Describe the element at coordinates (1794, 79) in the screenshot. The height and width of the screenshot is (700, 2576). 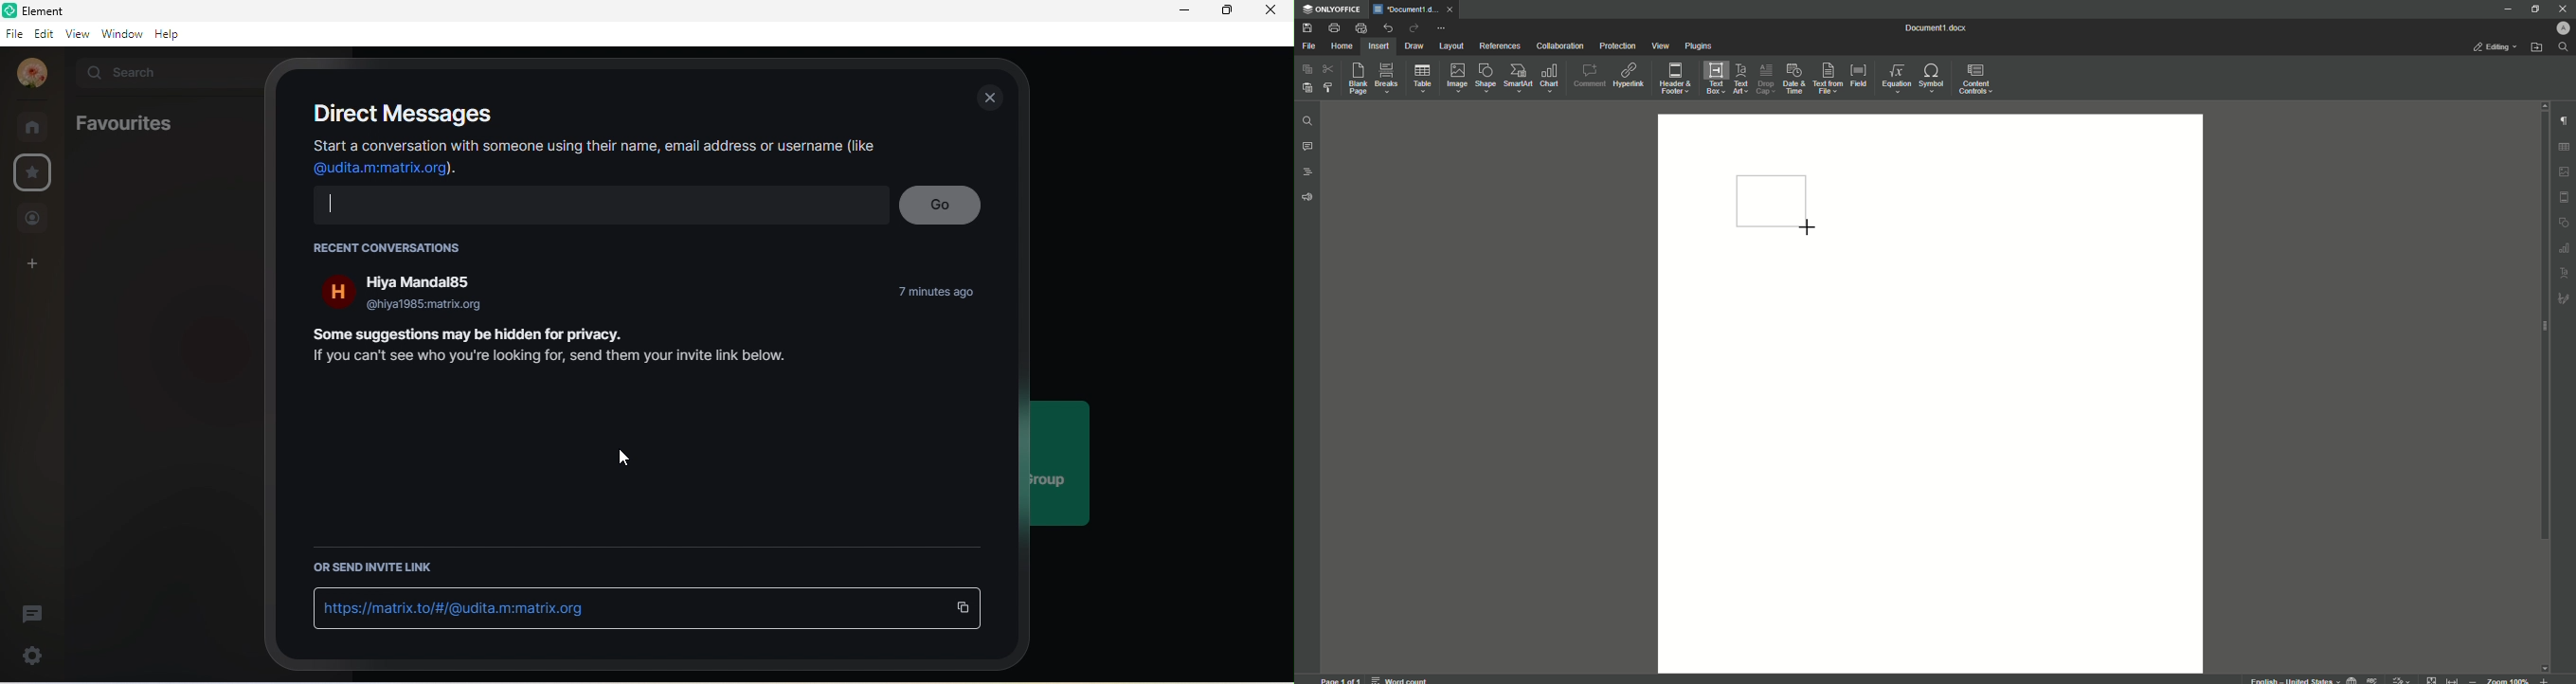
I see `Date and Time` at that location.